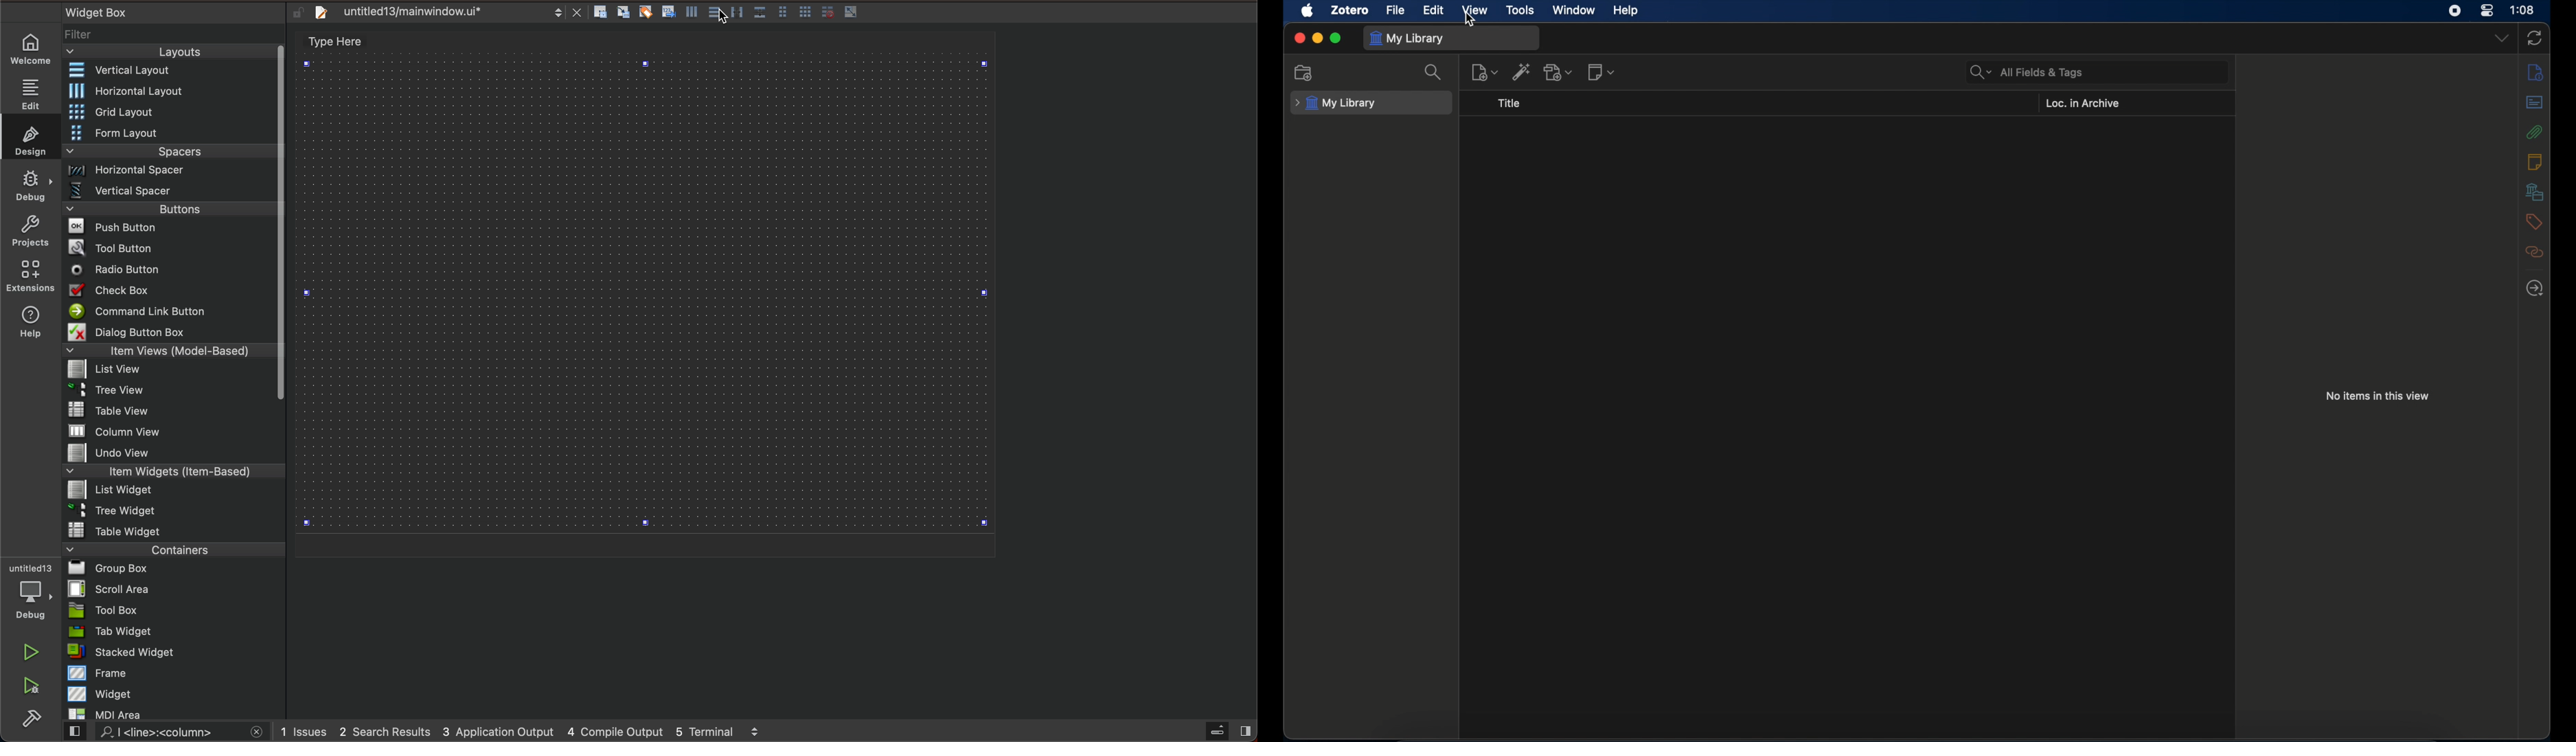 The image size is (2576, 756). I want to click on apple, so click(1308, 11).